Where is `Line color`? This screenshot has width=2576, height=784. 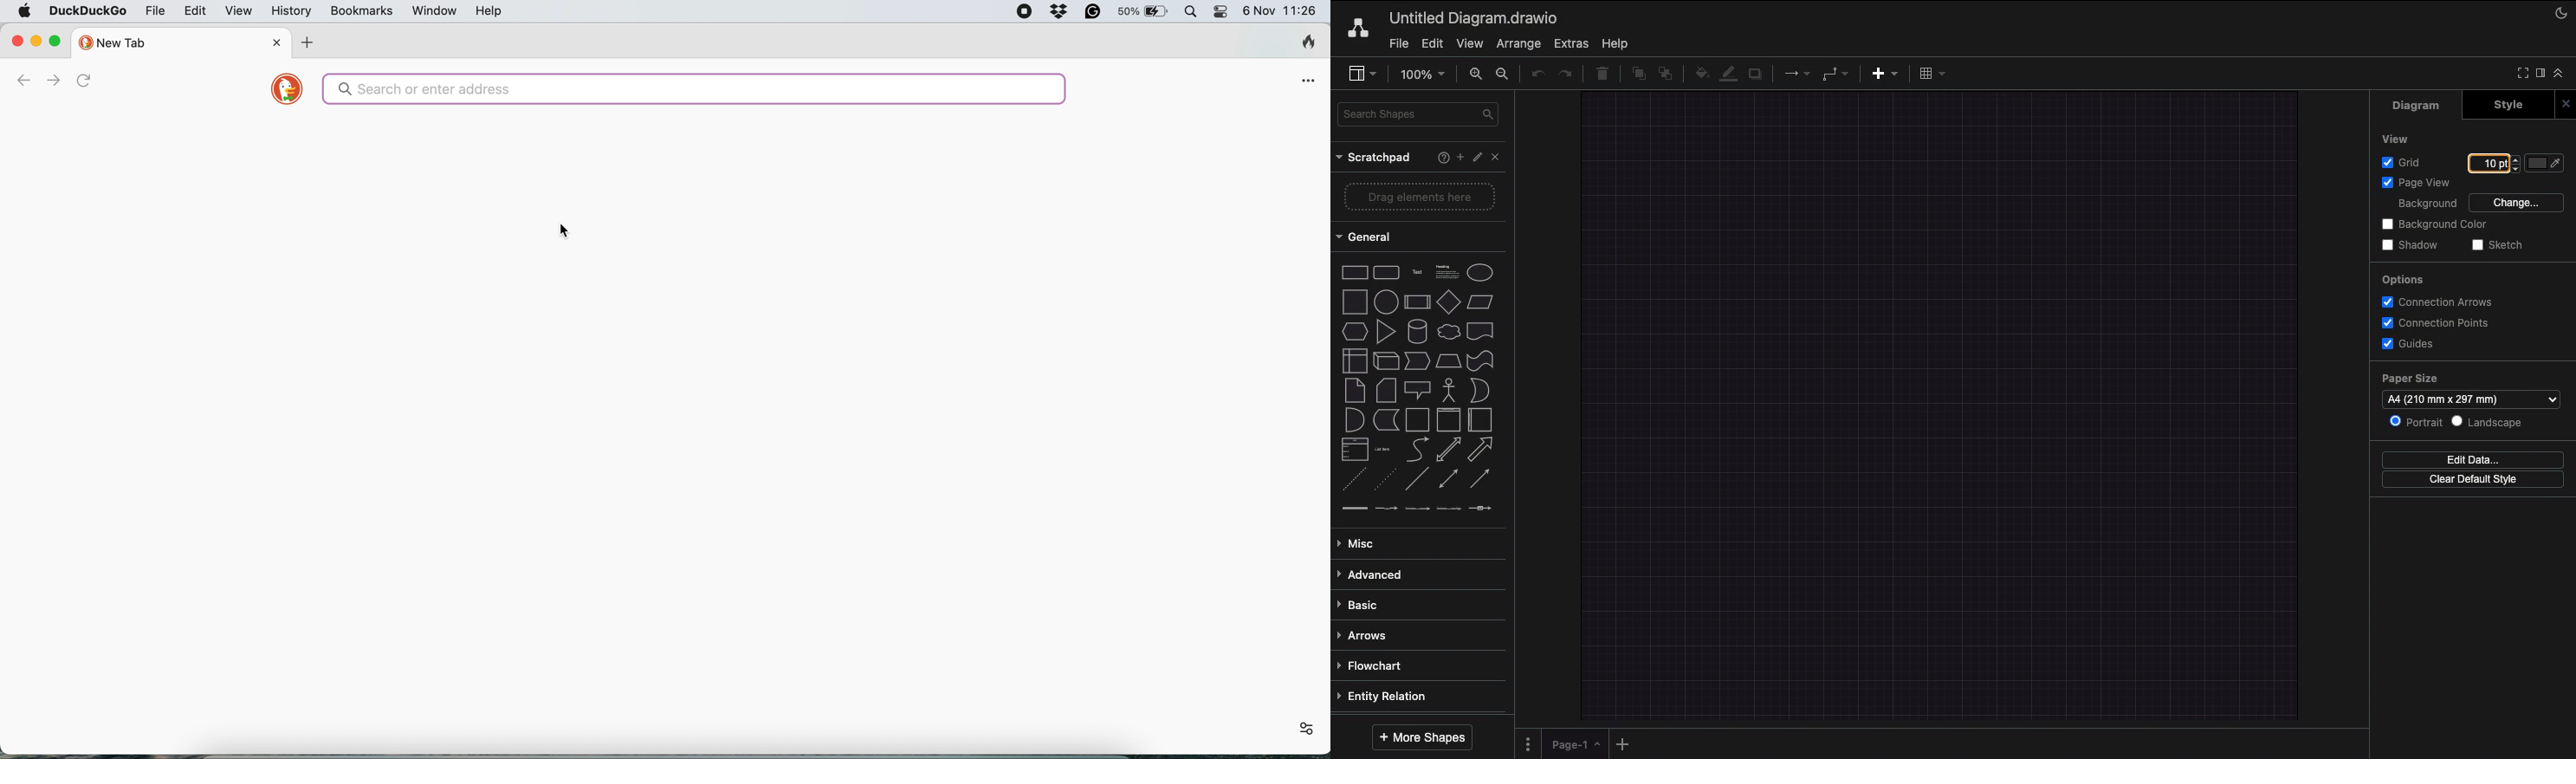
Line color is located at coordinates (1728, 73).